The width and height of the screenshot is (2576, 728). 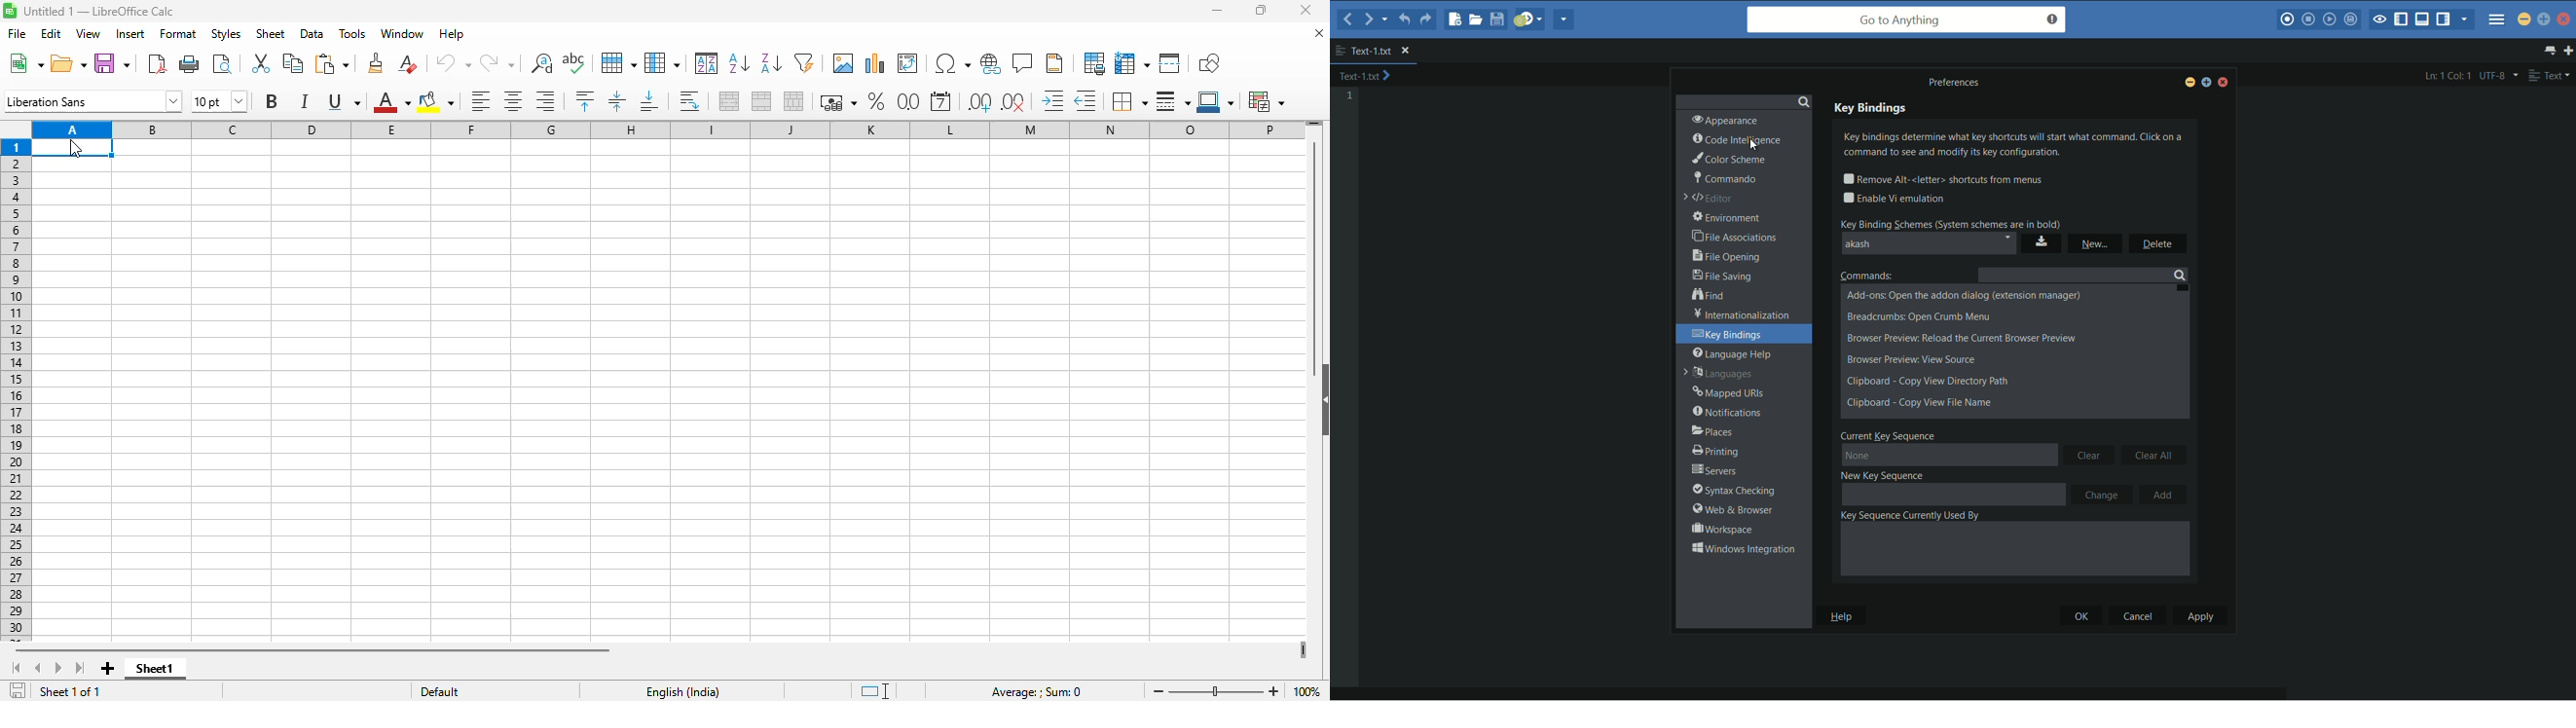 I want to click on scroll to previous page, so click(x=37, y=668).